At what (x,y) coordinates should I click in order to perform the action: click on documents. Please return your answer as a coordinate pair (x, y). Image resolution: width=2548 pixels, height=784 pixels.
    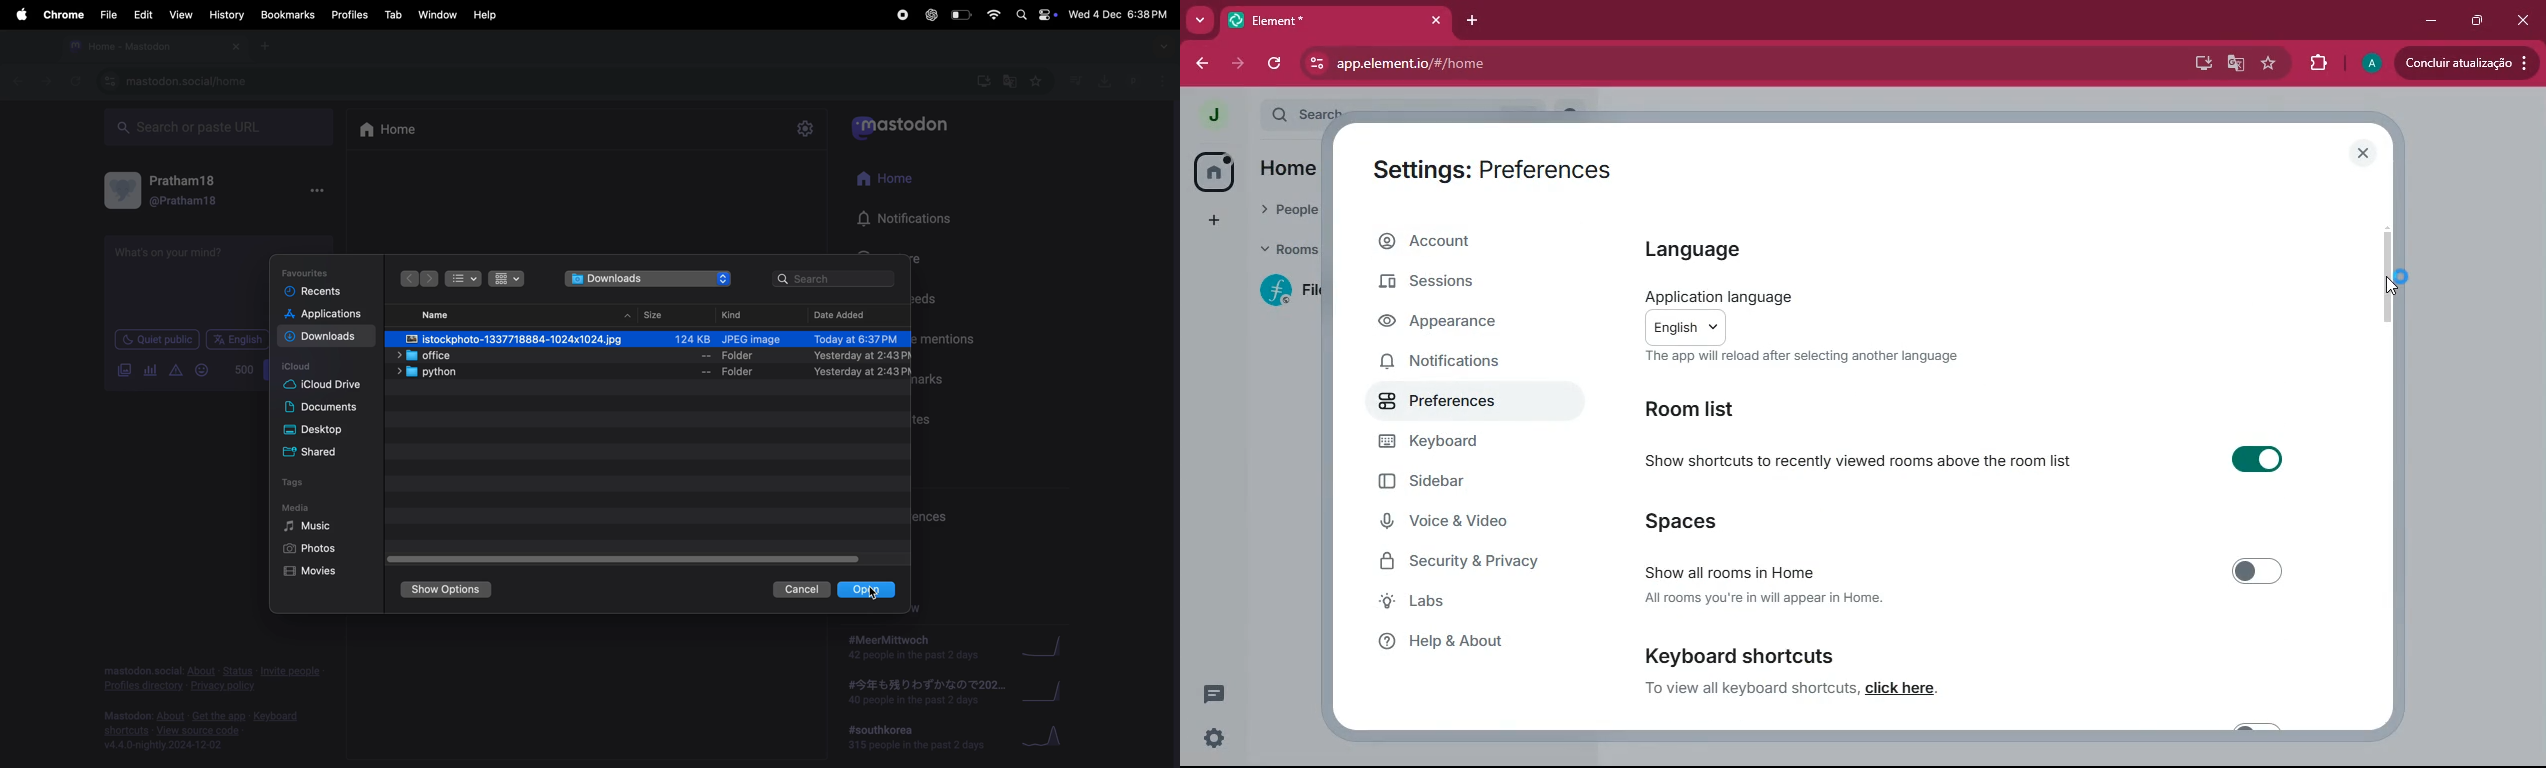
    Looking at the image, I should click on (329, 408).